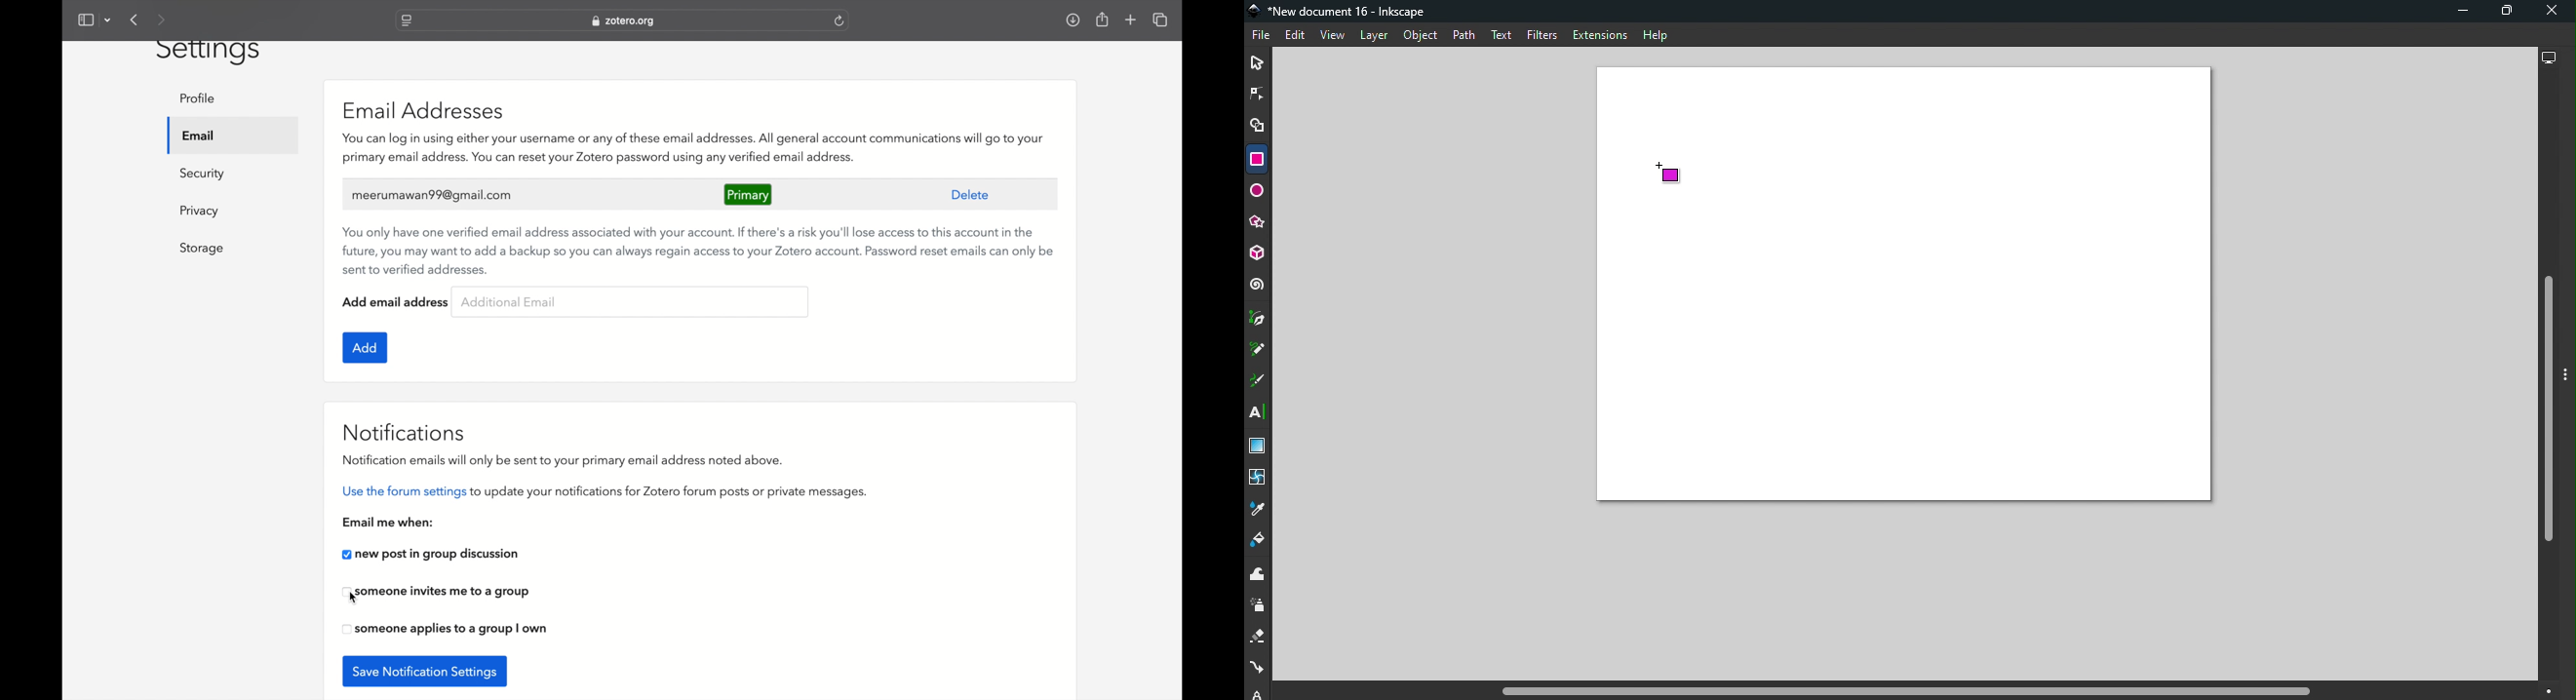  I want to click on Close, so click(2552, 12).